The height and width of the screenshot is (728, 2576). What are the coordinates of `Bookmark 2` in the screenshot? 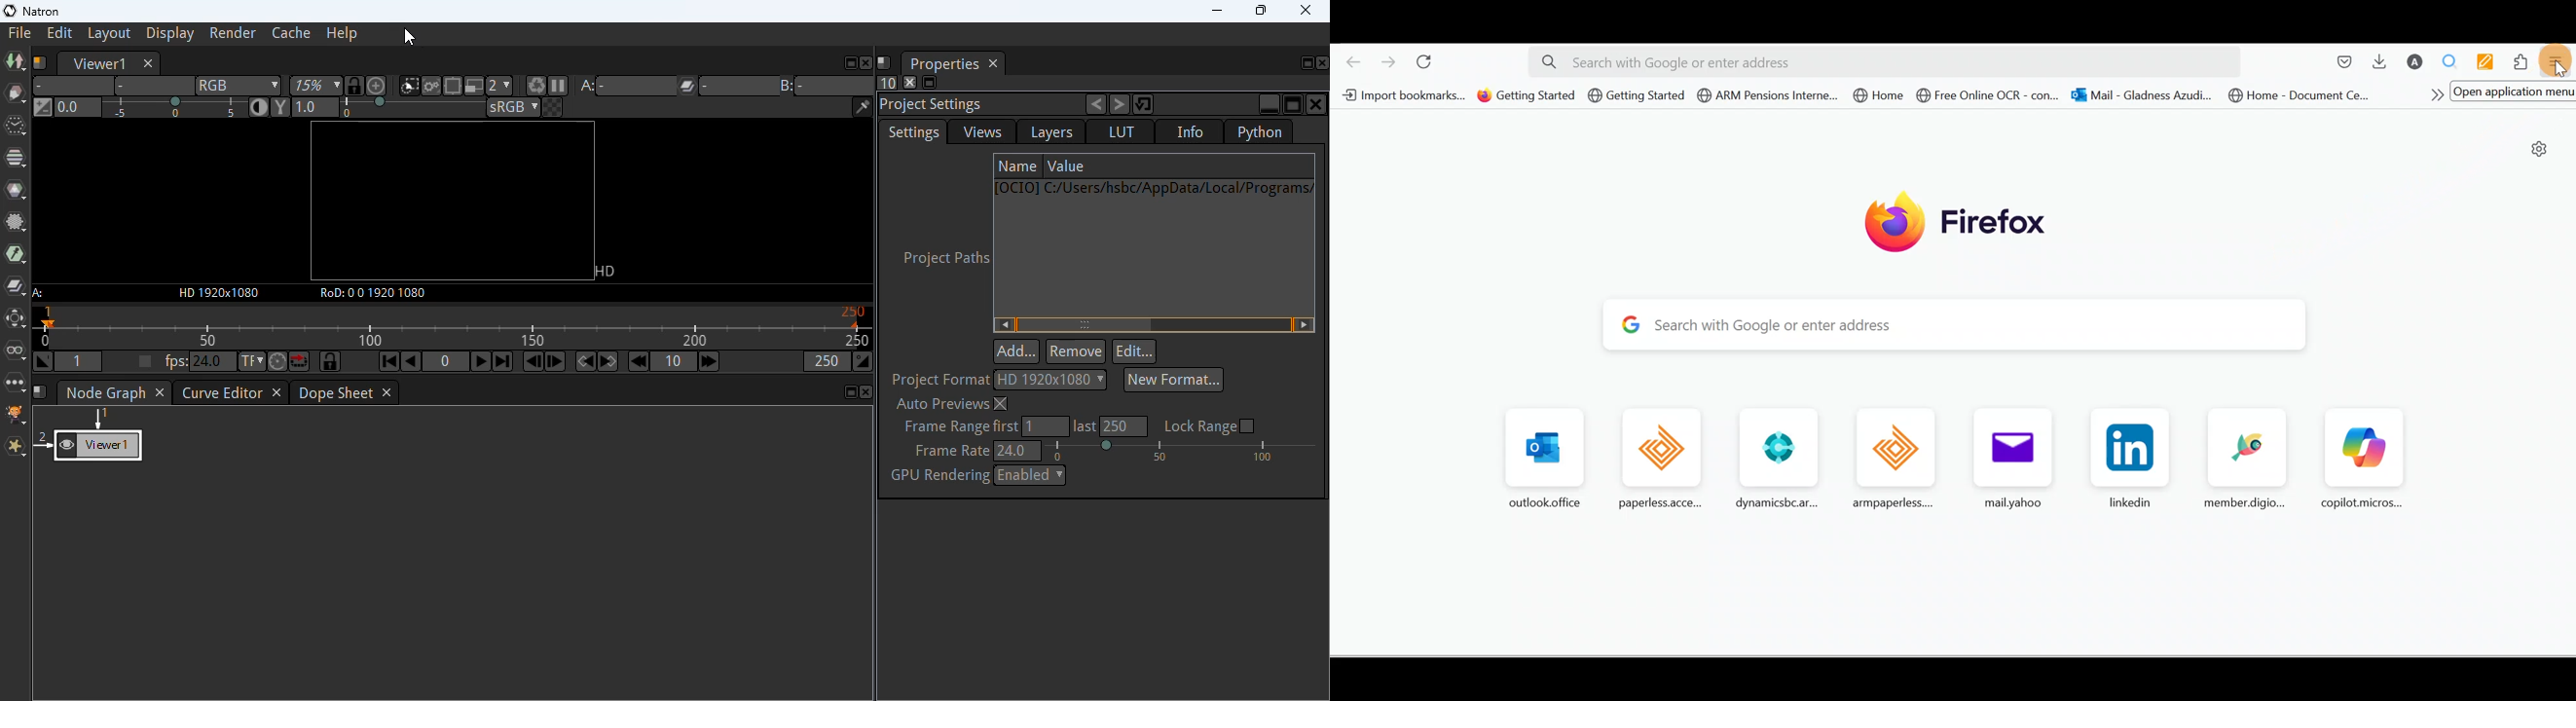 It's located at (1526, 97).